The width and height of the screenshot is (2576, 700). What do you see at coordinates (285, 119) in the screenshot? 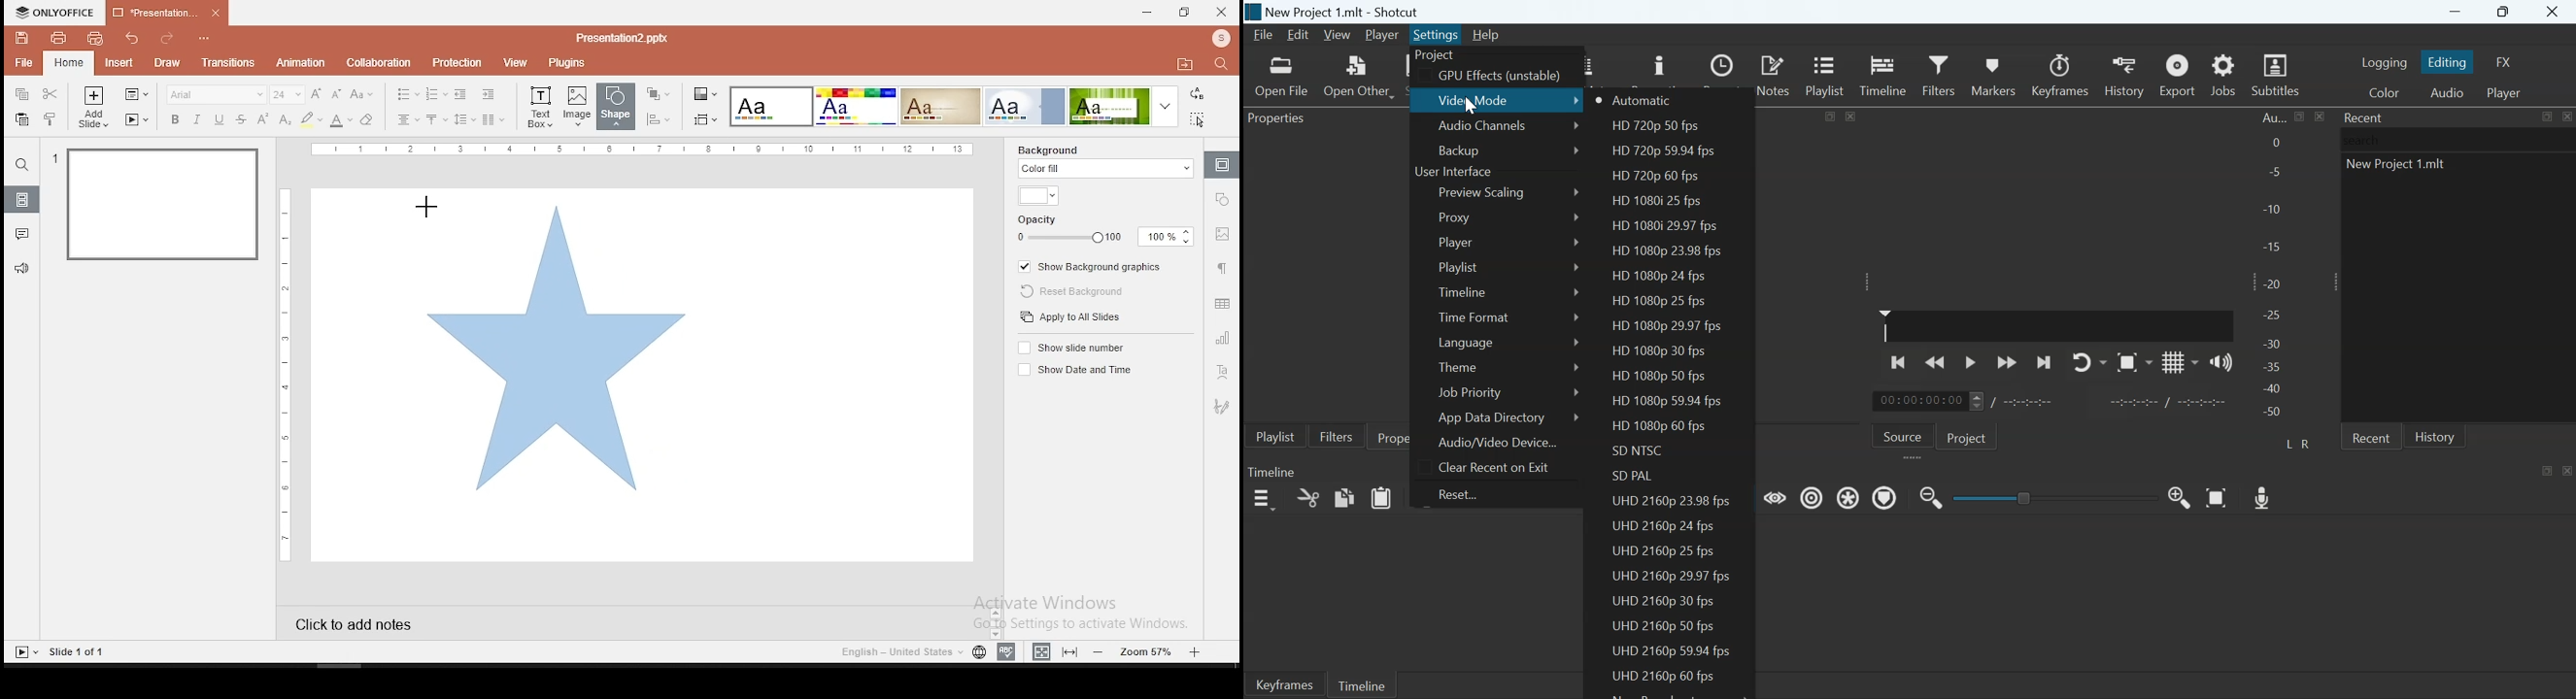
I see `subscript` at bounding box center [285, 119].